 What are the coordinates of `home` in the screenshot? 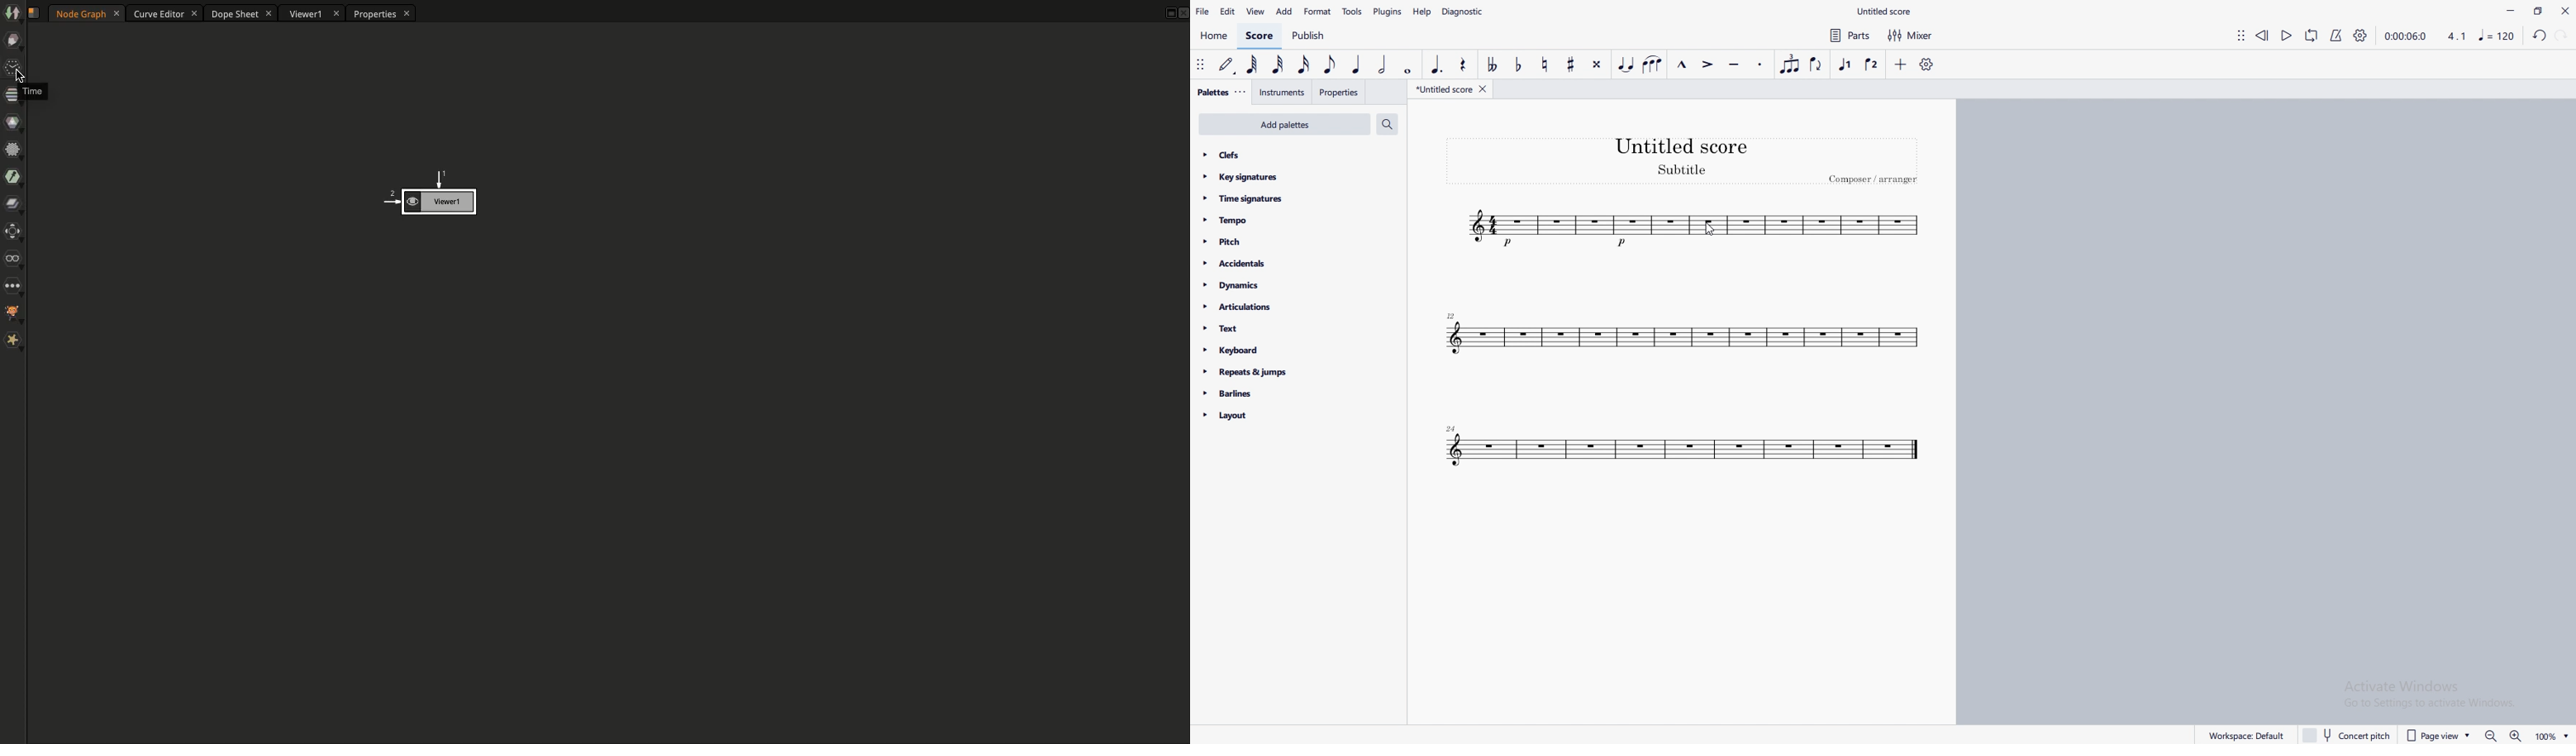 It's located at (1215, 35).